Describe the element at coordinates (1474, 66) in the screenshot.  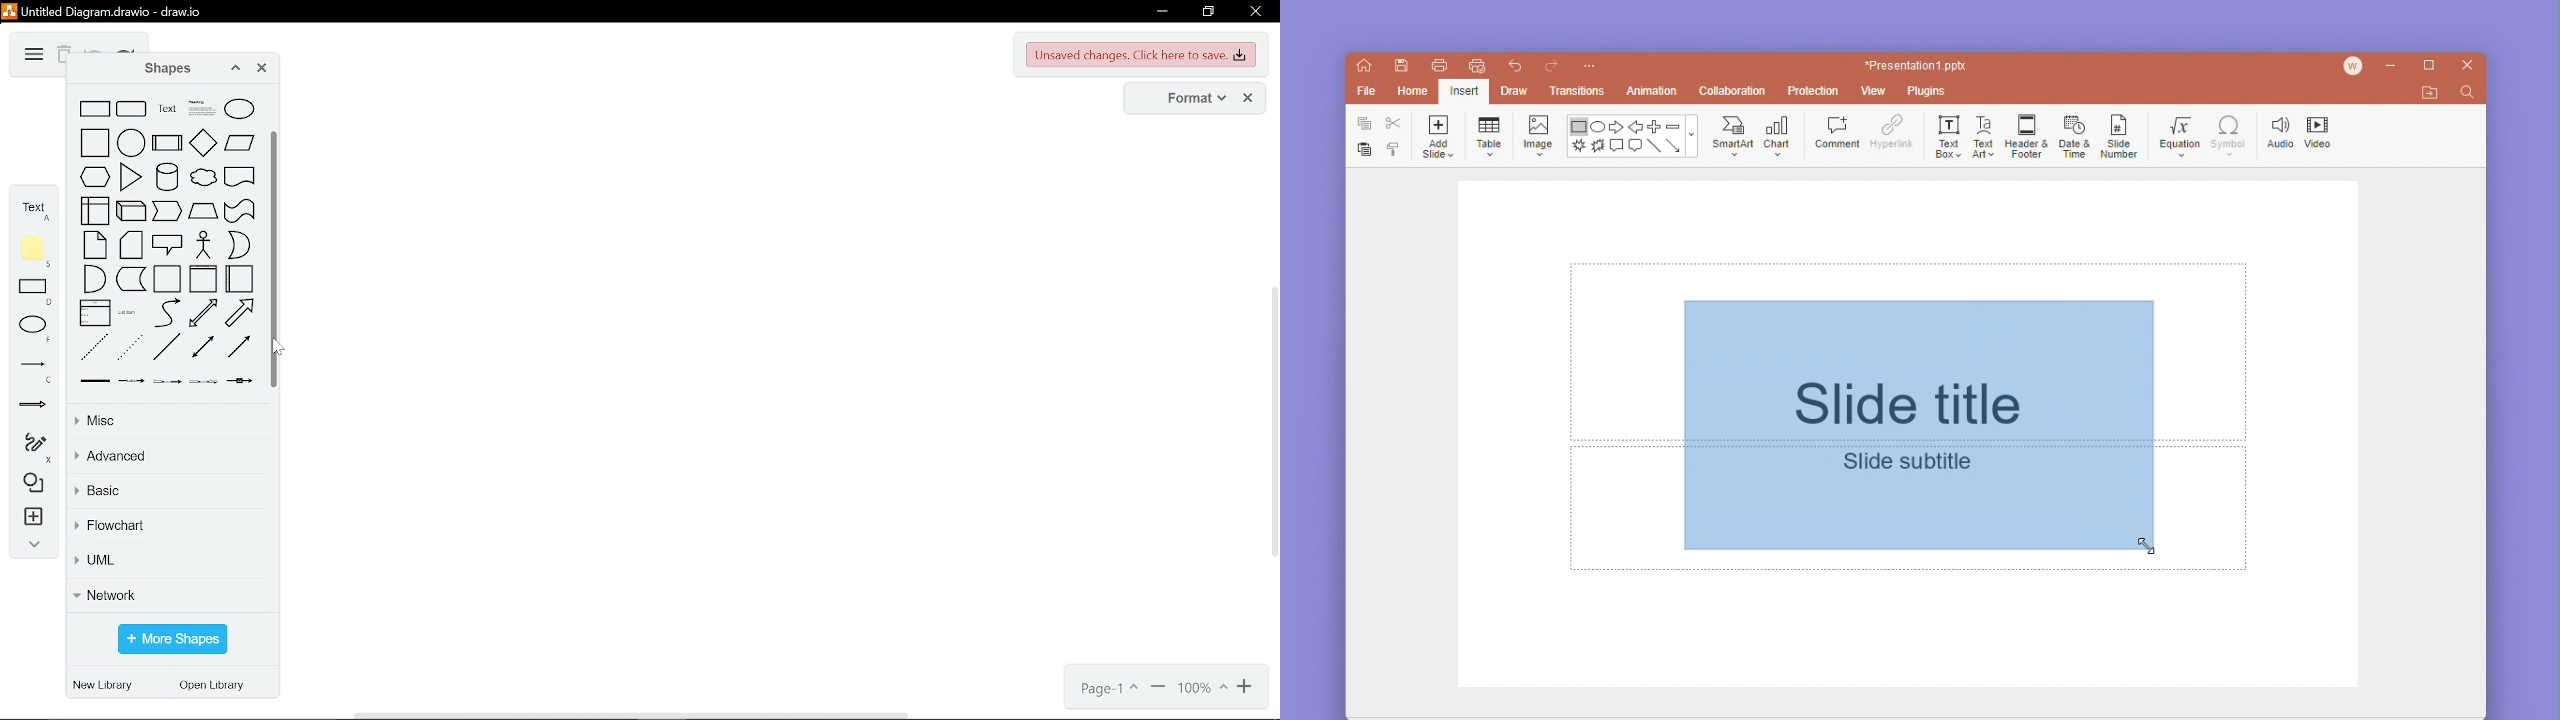
I see `quick print` at that location.